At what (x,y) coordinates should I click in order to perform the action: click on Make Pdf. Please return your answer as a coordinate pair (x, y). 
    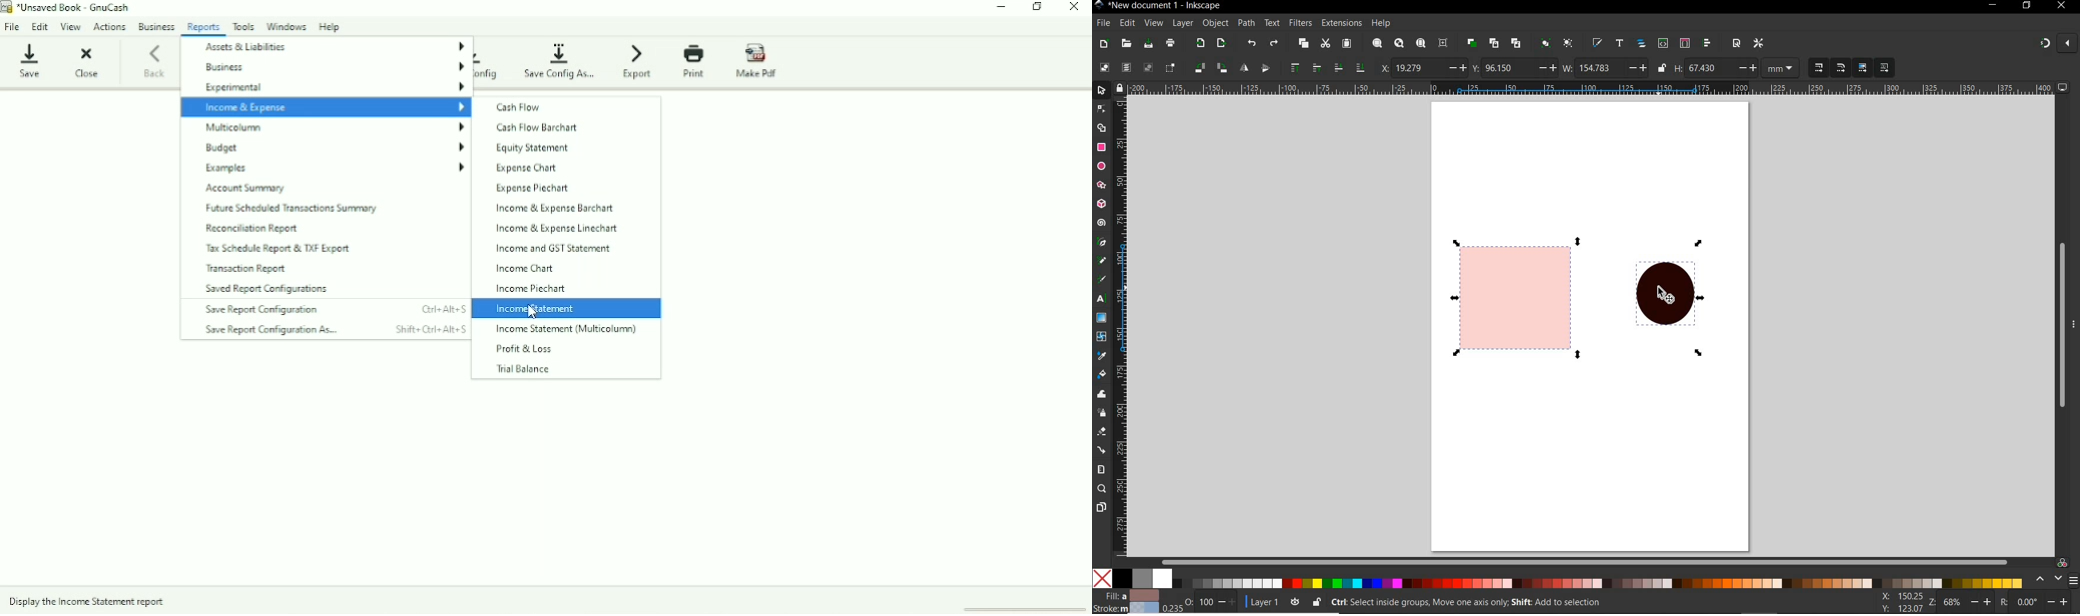
    Looking at the image, I should click on (760, 61).